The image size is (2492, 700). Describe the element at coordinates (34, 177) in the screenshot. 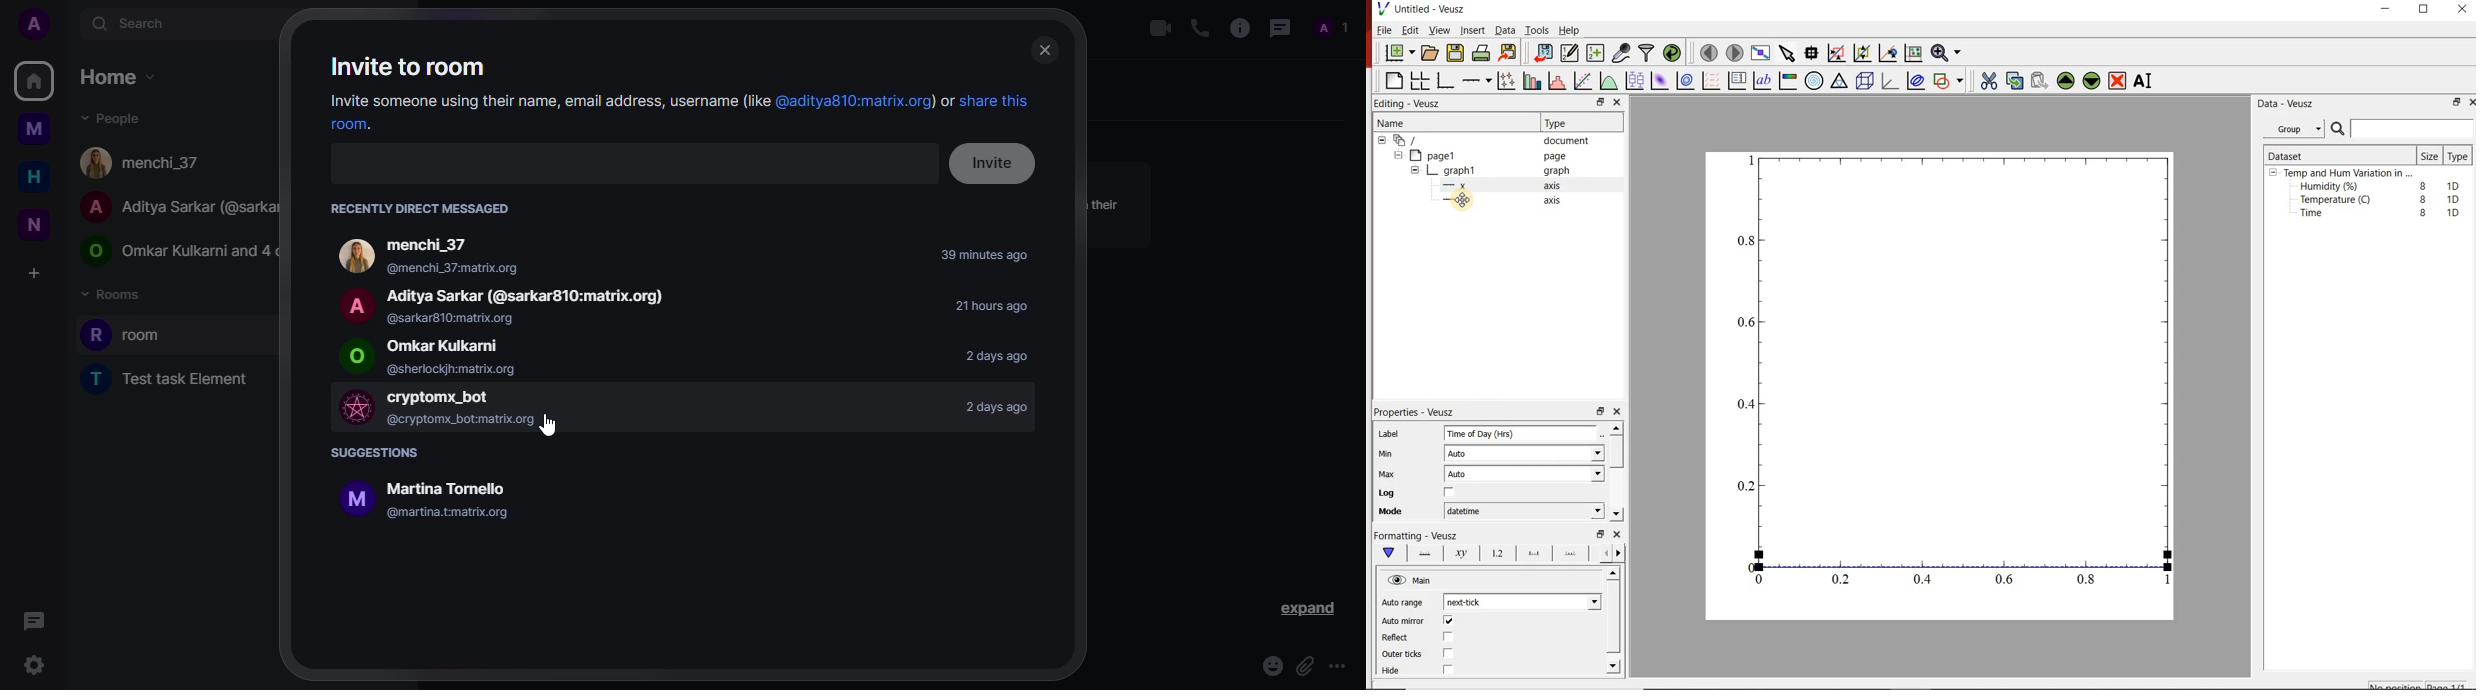

I see `home` at that location.